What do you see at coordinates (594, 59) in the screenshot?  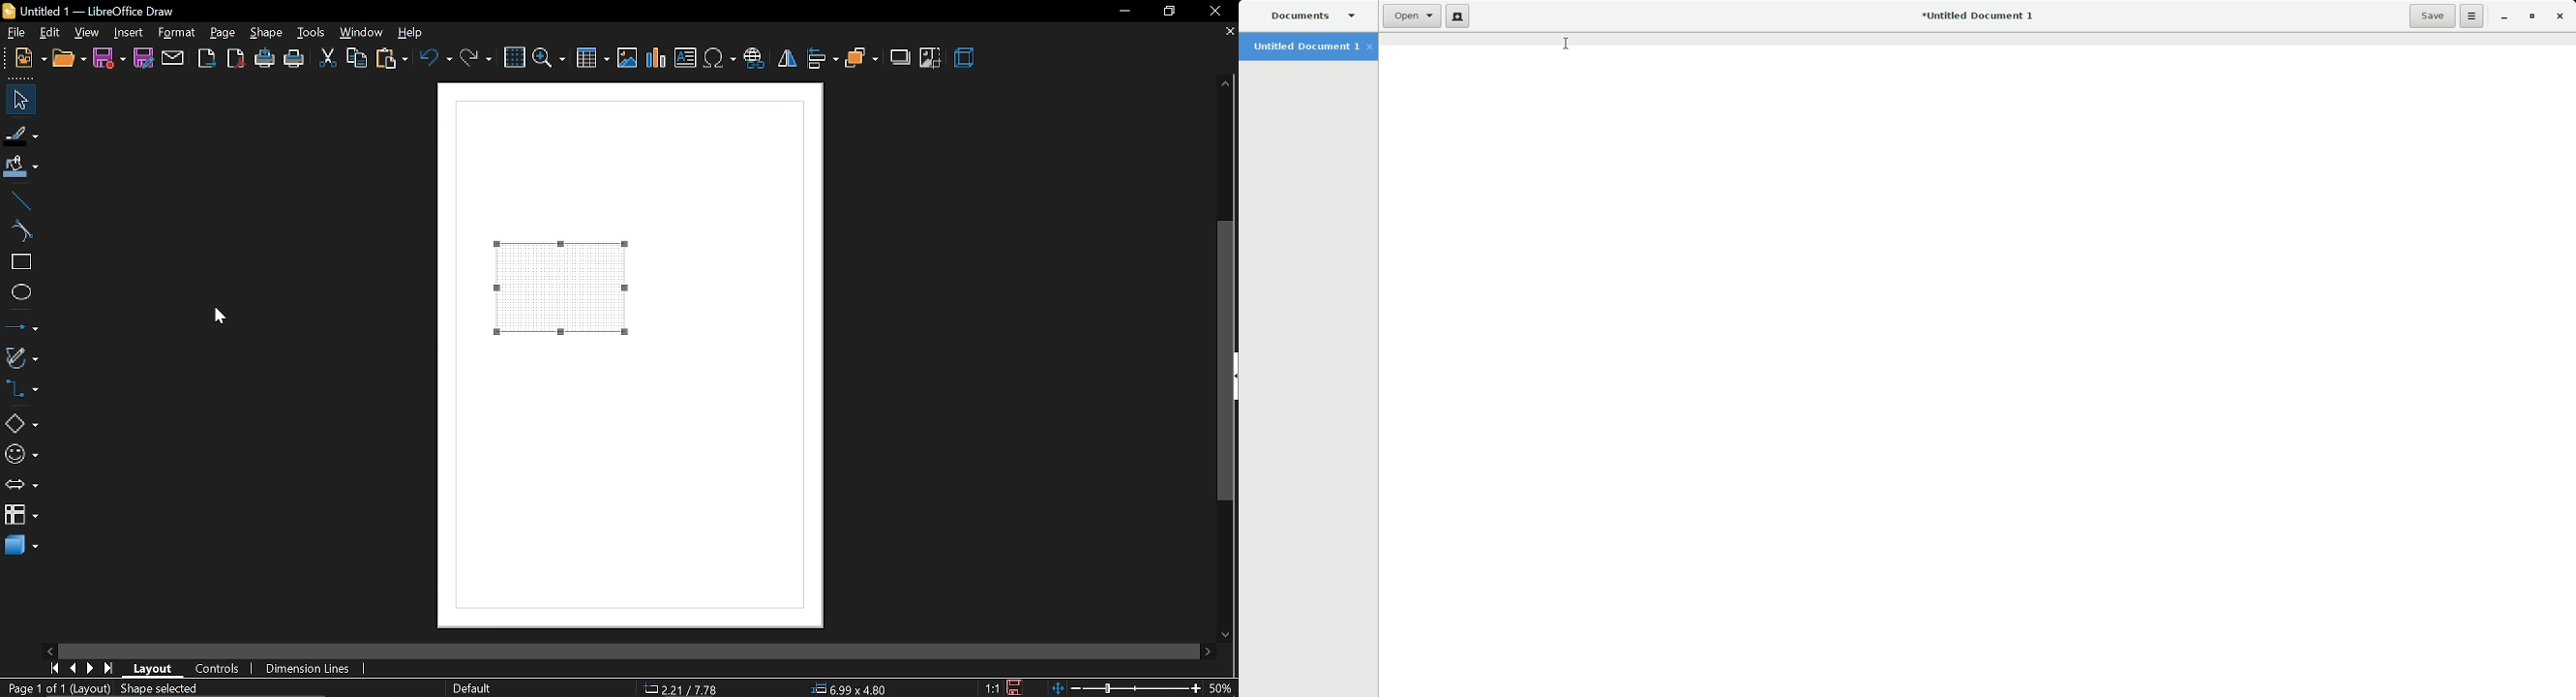 I see `insert table` at bounding box center [594, 59].